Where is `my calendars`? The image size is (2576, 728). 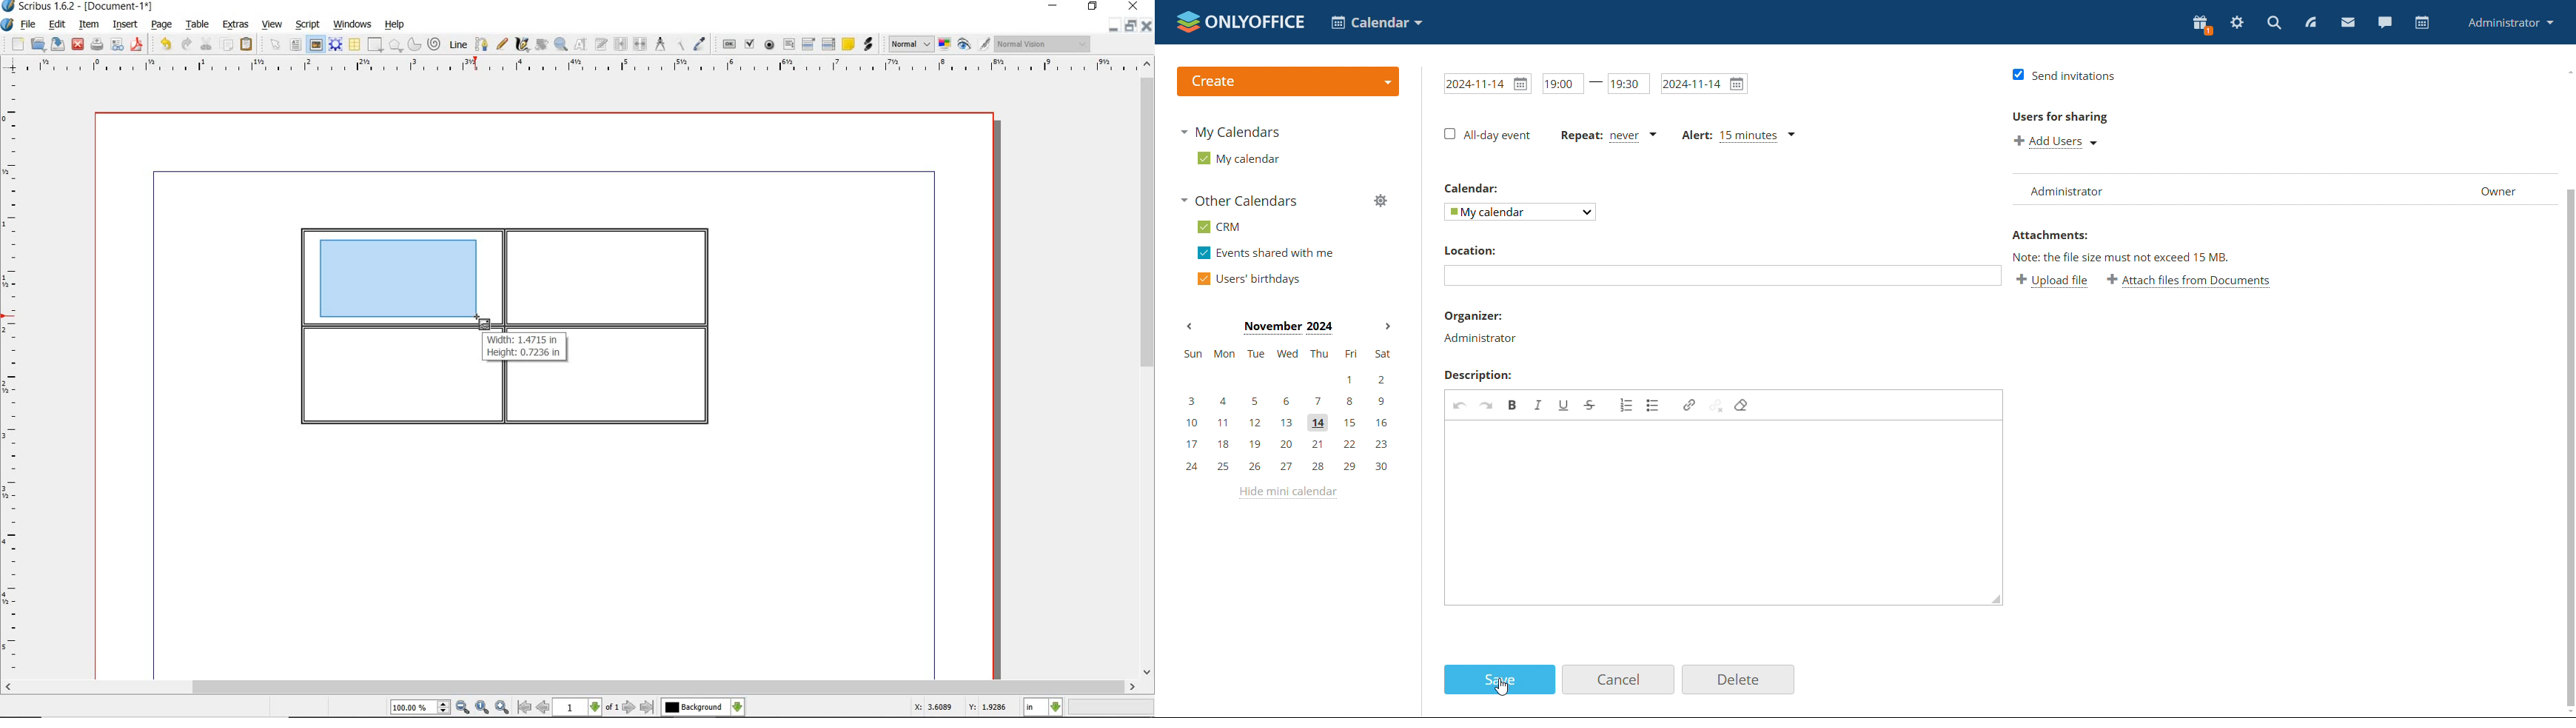 my calendars is located at coordinates (1230, 132).